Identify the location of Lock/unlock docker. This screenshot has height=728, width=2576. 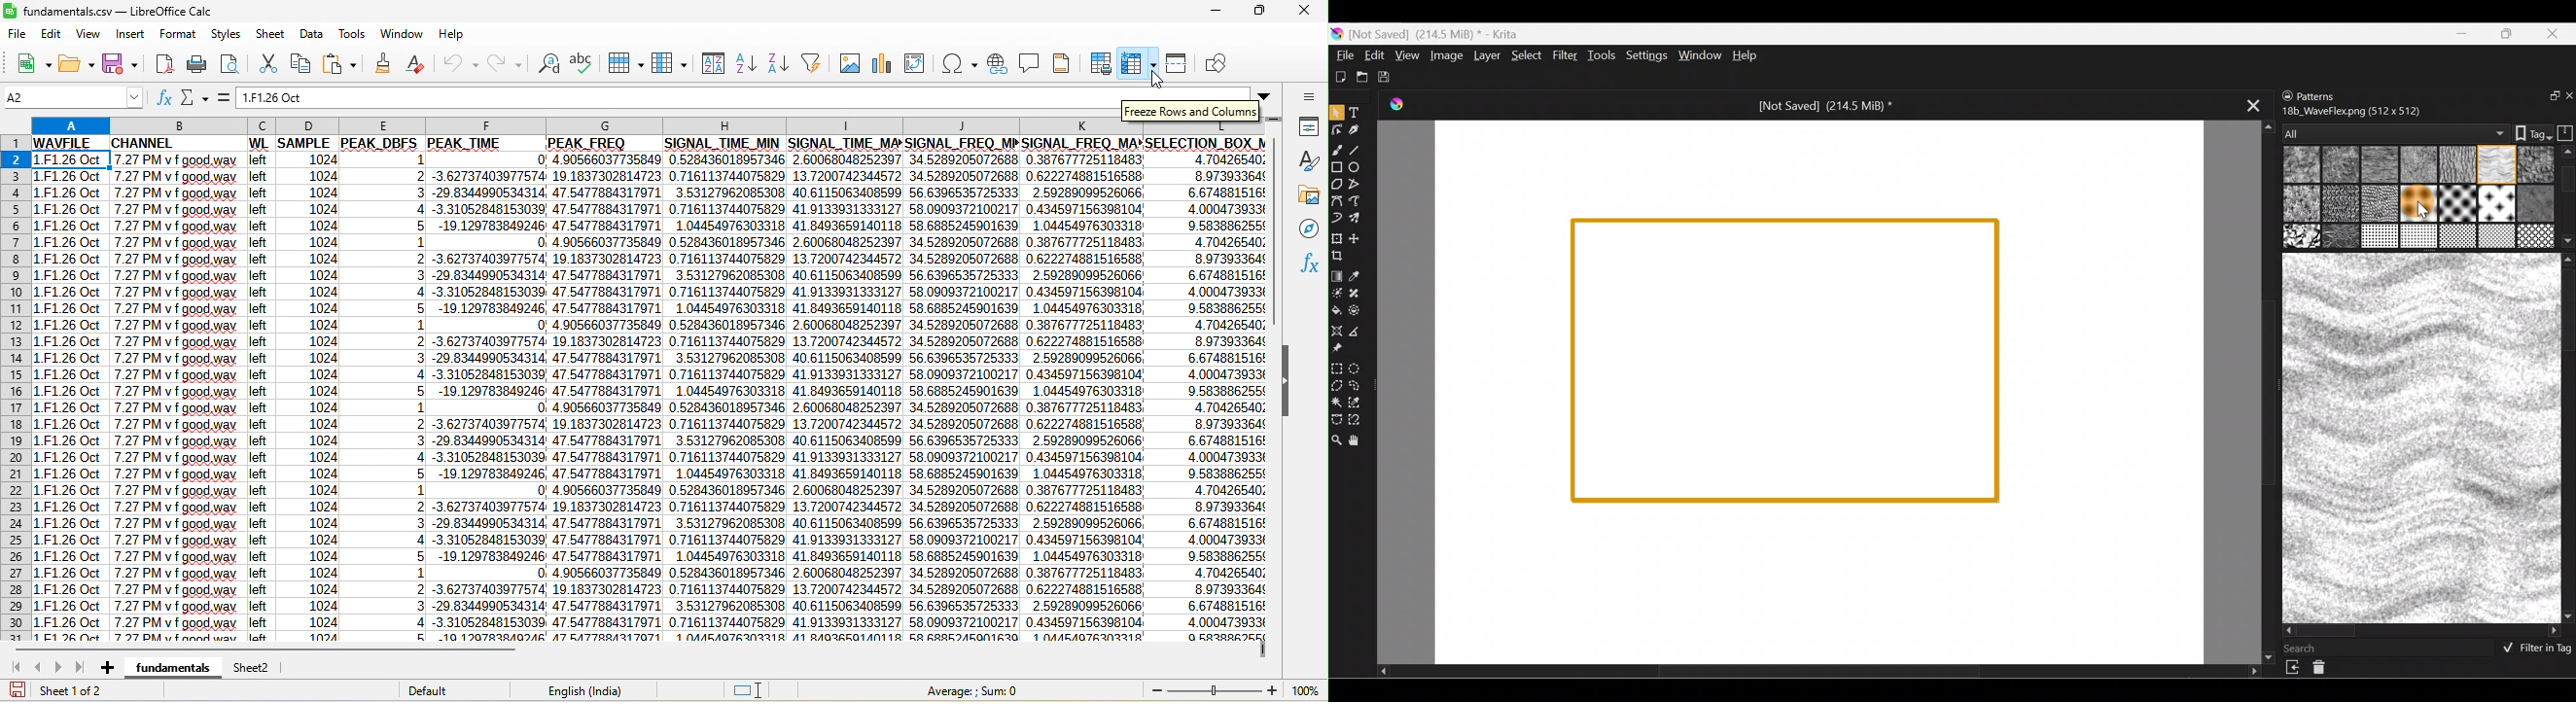
(2285, 93).